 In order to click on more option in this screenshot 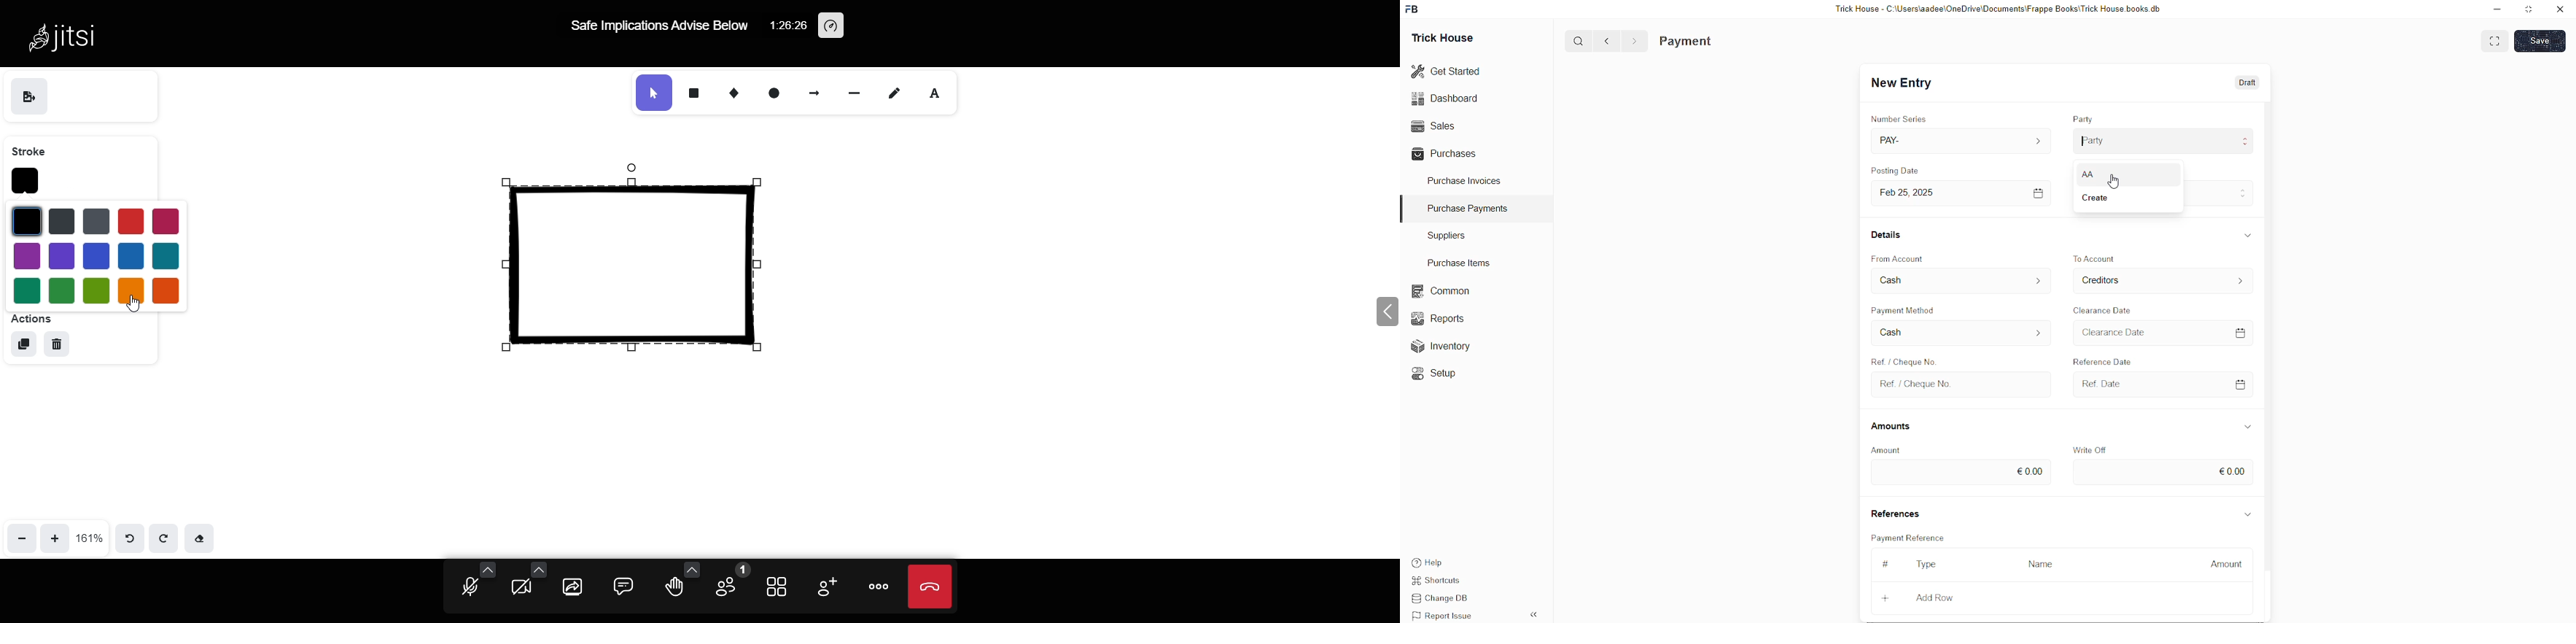, I will do `click(878, 584)`.